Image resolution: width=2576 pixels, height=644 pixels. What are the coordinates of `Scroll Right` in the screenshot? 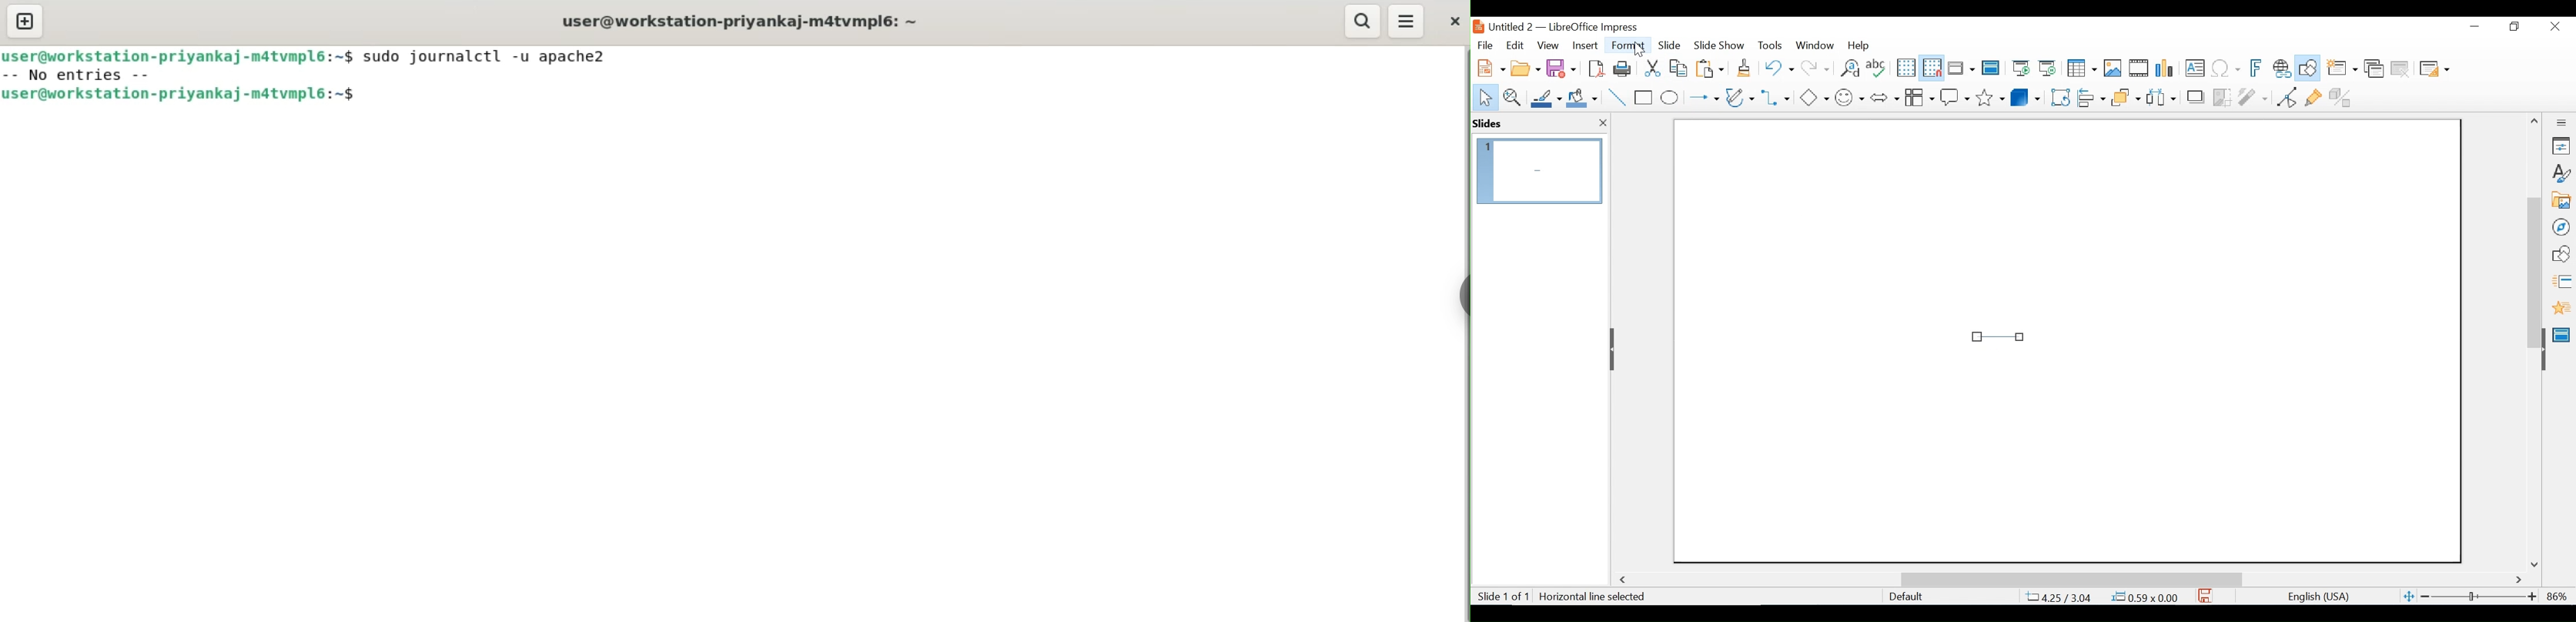 It's located at (2519, 581).